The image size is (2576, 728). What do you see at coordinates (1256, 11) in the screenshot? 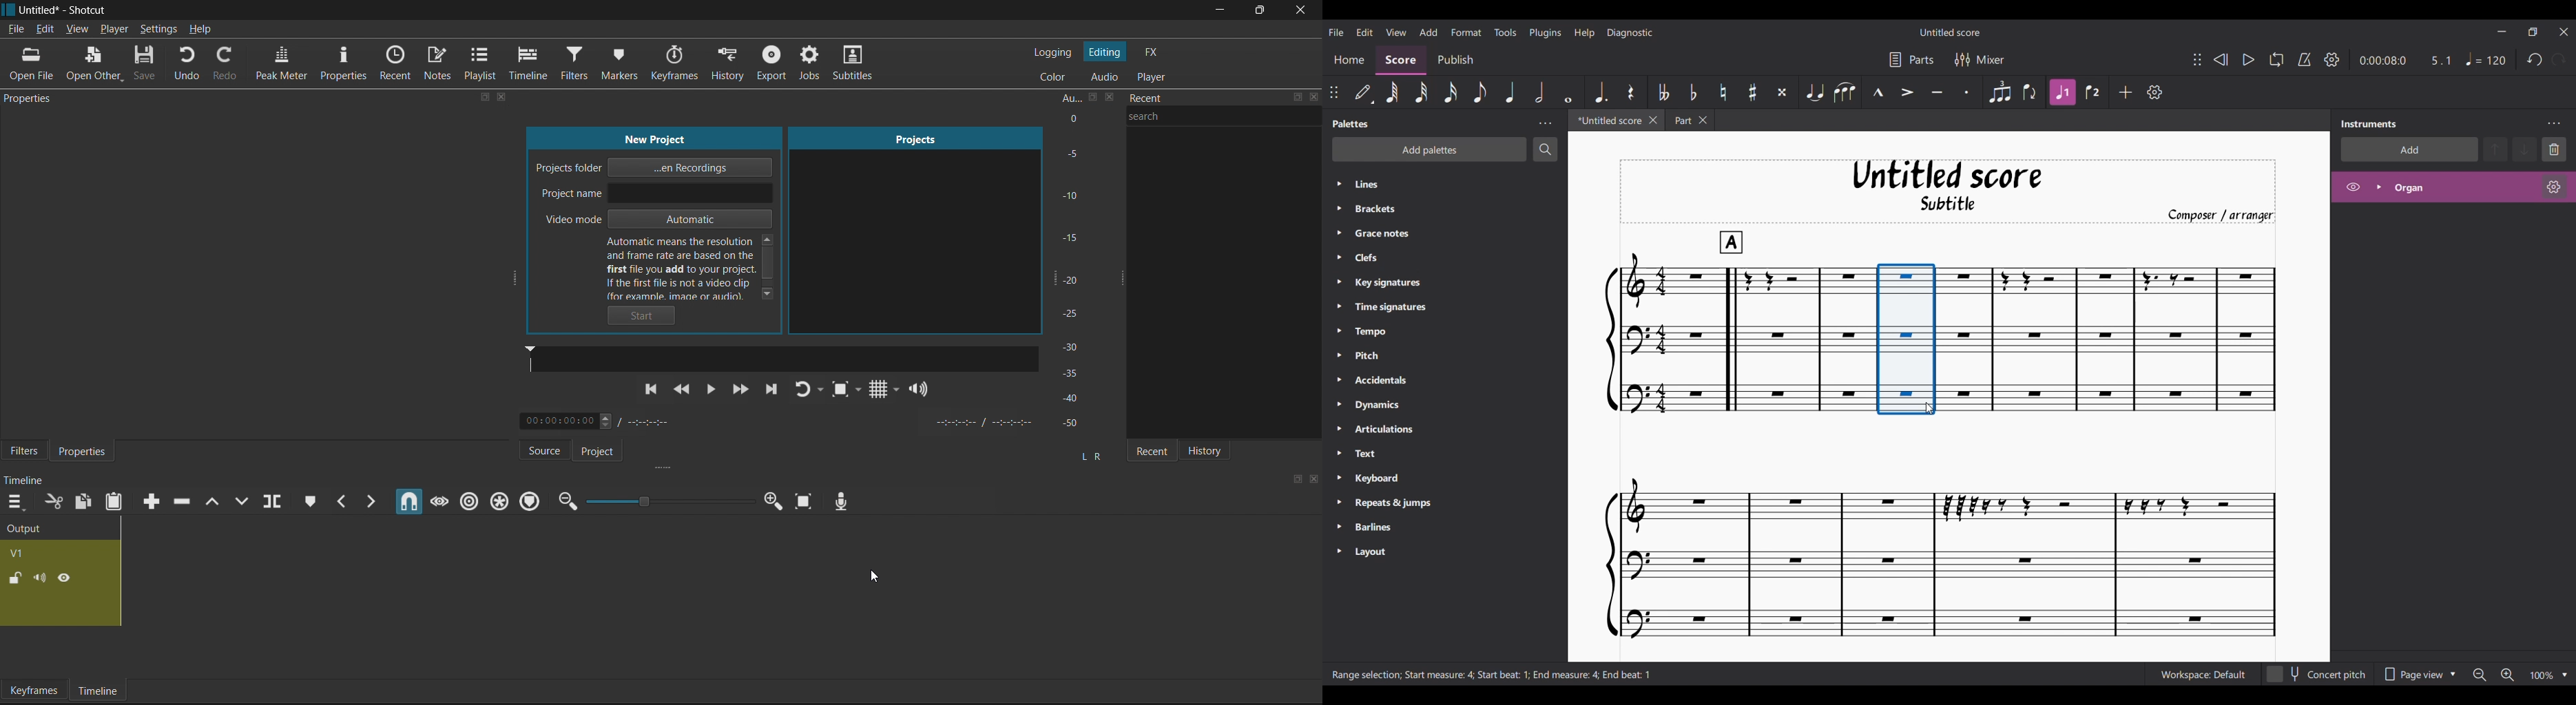
I see `maximize` at bounding box center [1256, 11].